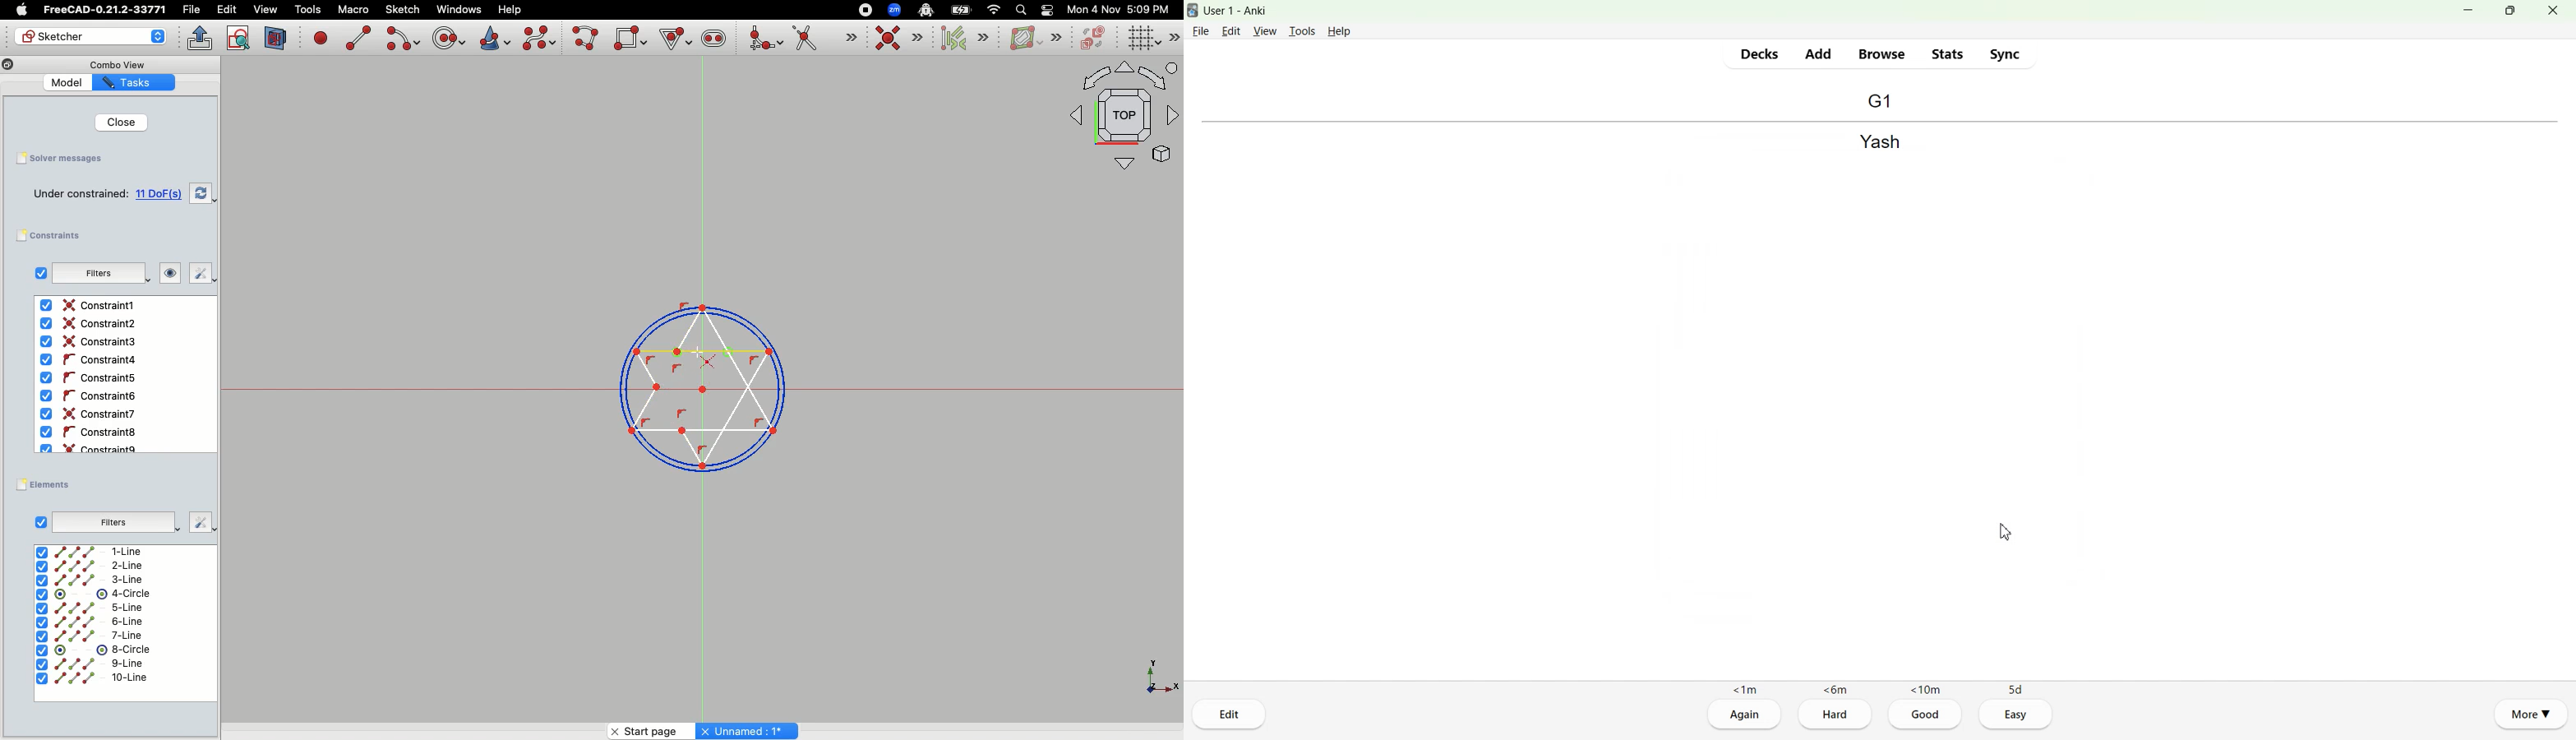 This screenshot has width=2576, height=756. What do you see at coordinates (493, 37) in the screenshot?
I see `Create conic` at bounding box center [493, 37].